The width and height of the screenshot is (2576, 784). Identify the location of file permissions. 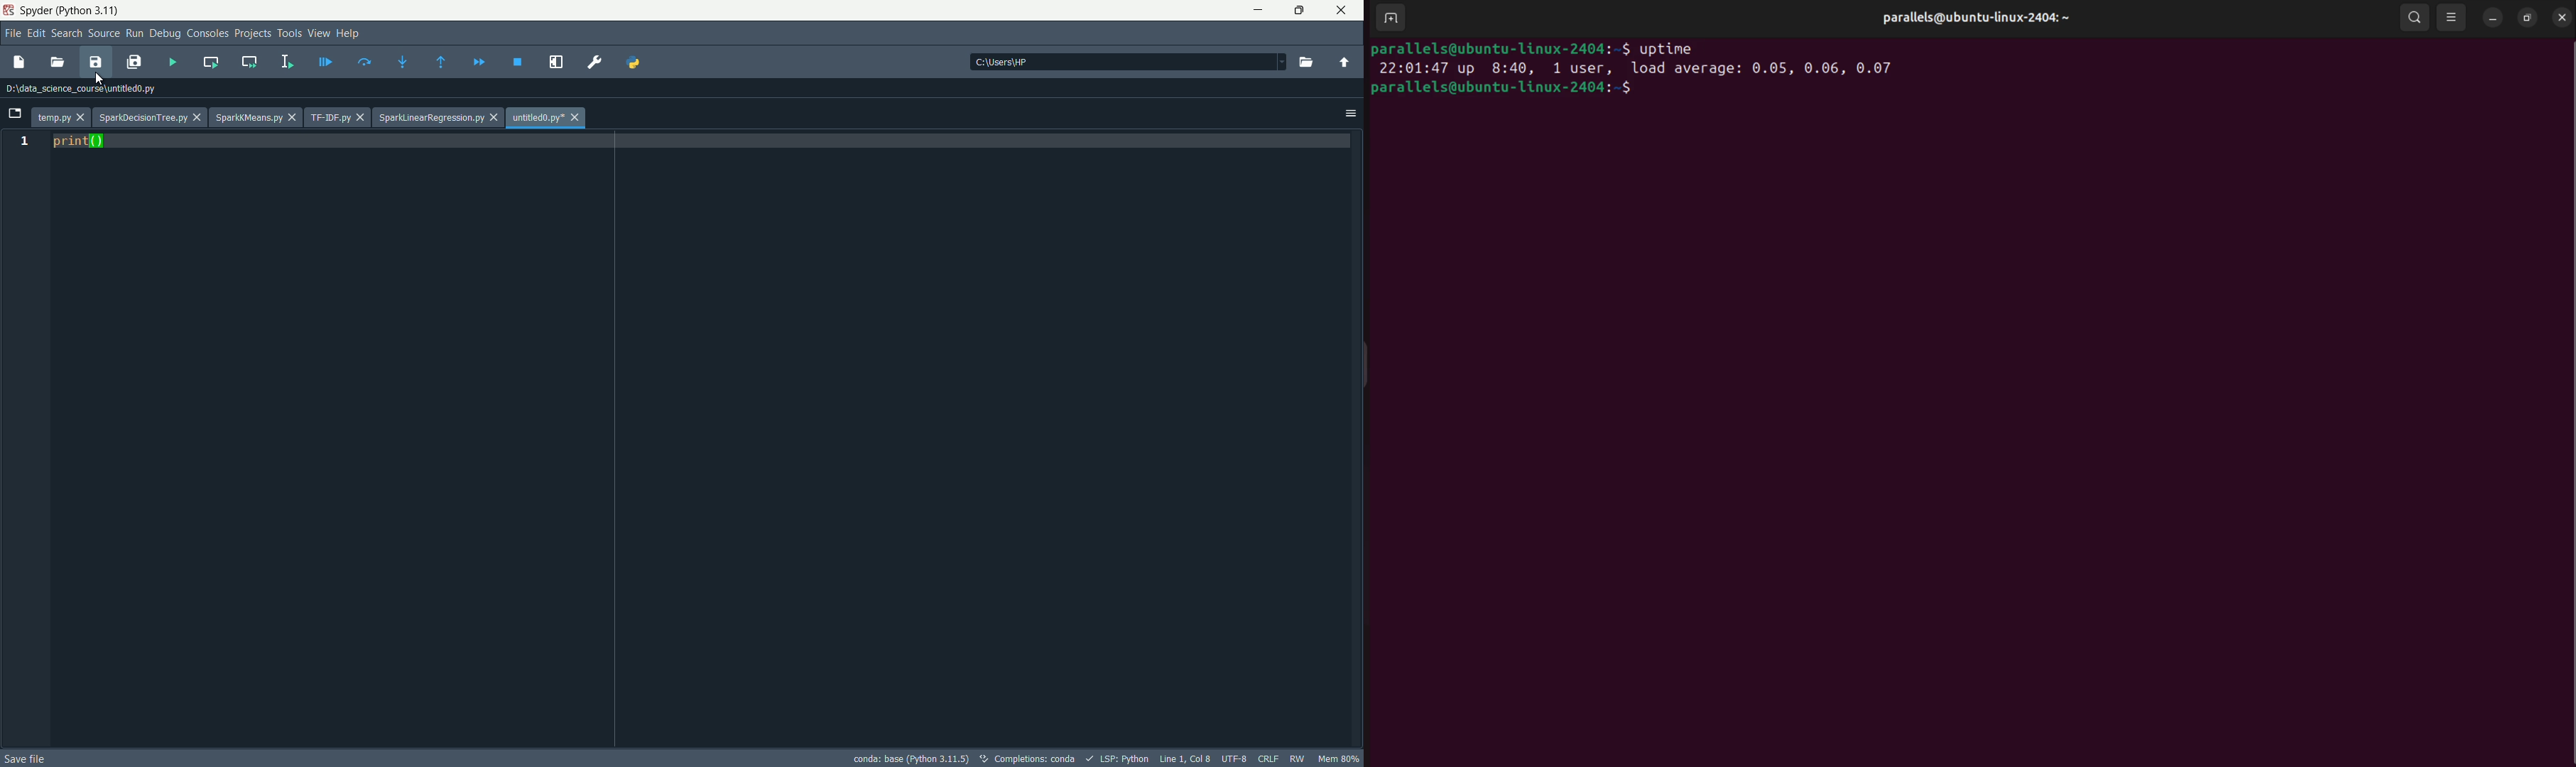
(1266, 758).